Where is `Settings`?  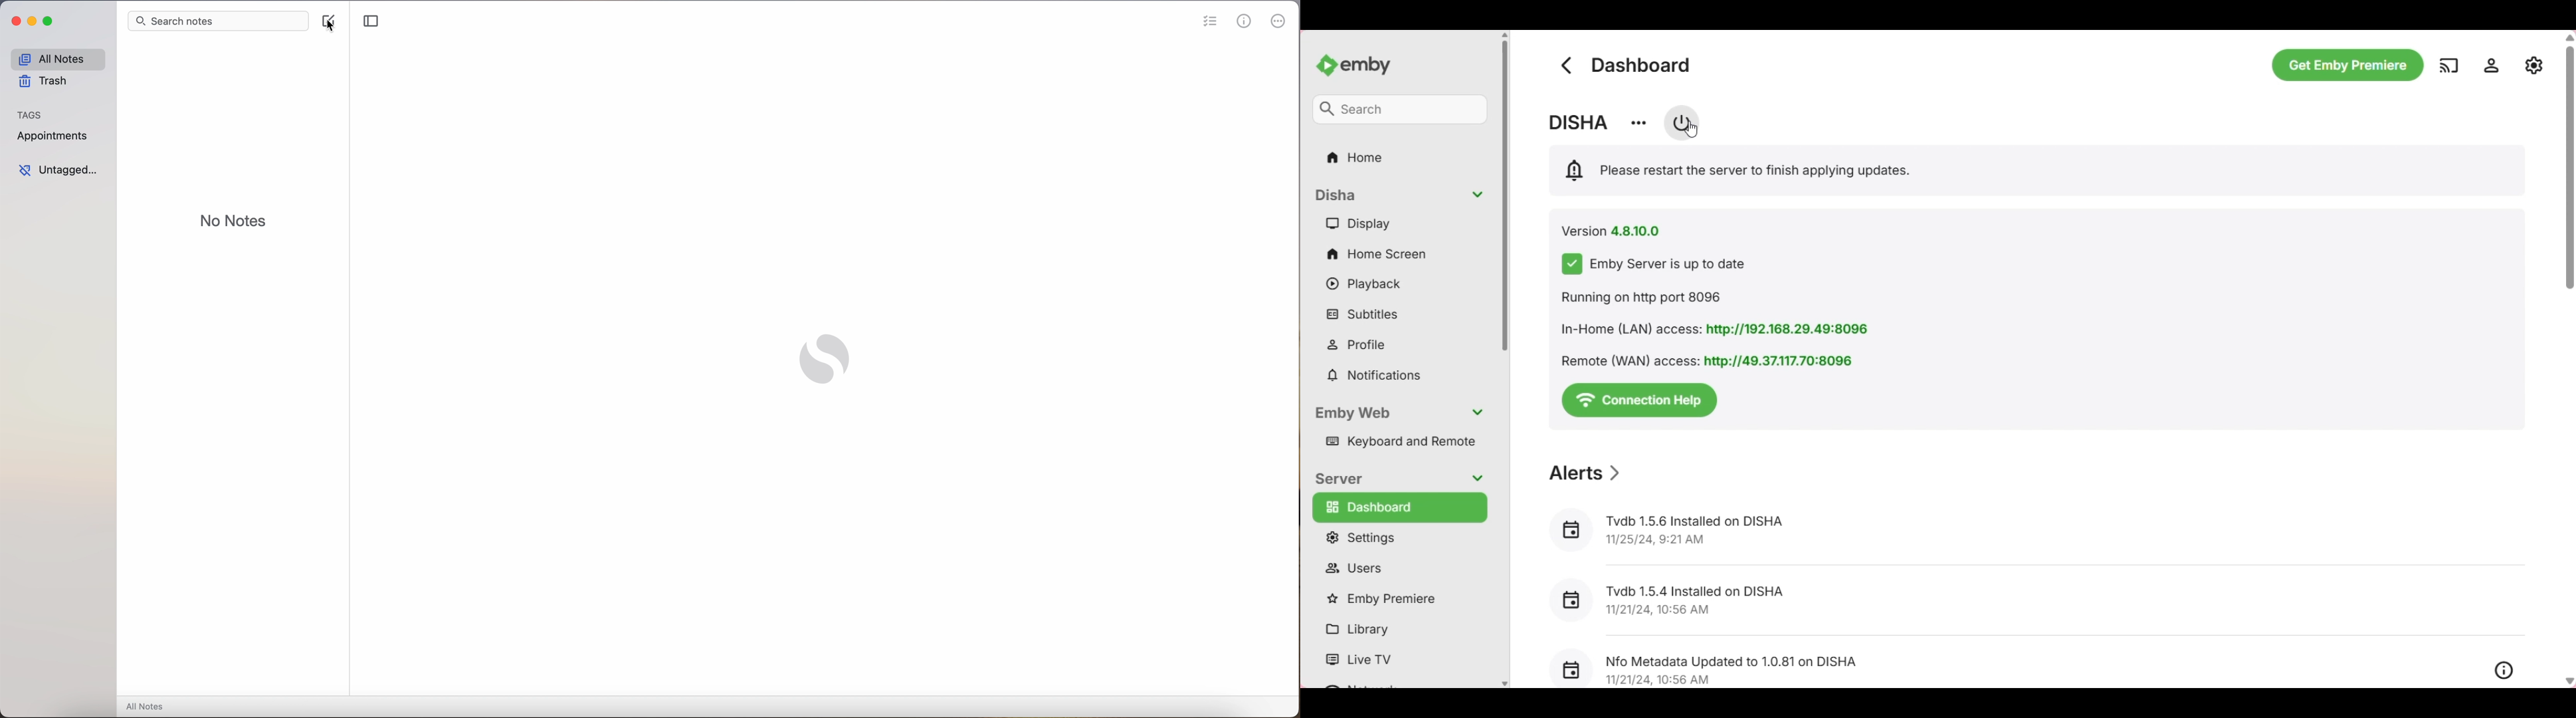 Settings is located at coordinates (1399, 537).